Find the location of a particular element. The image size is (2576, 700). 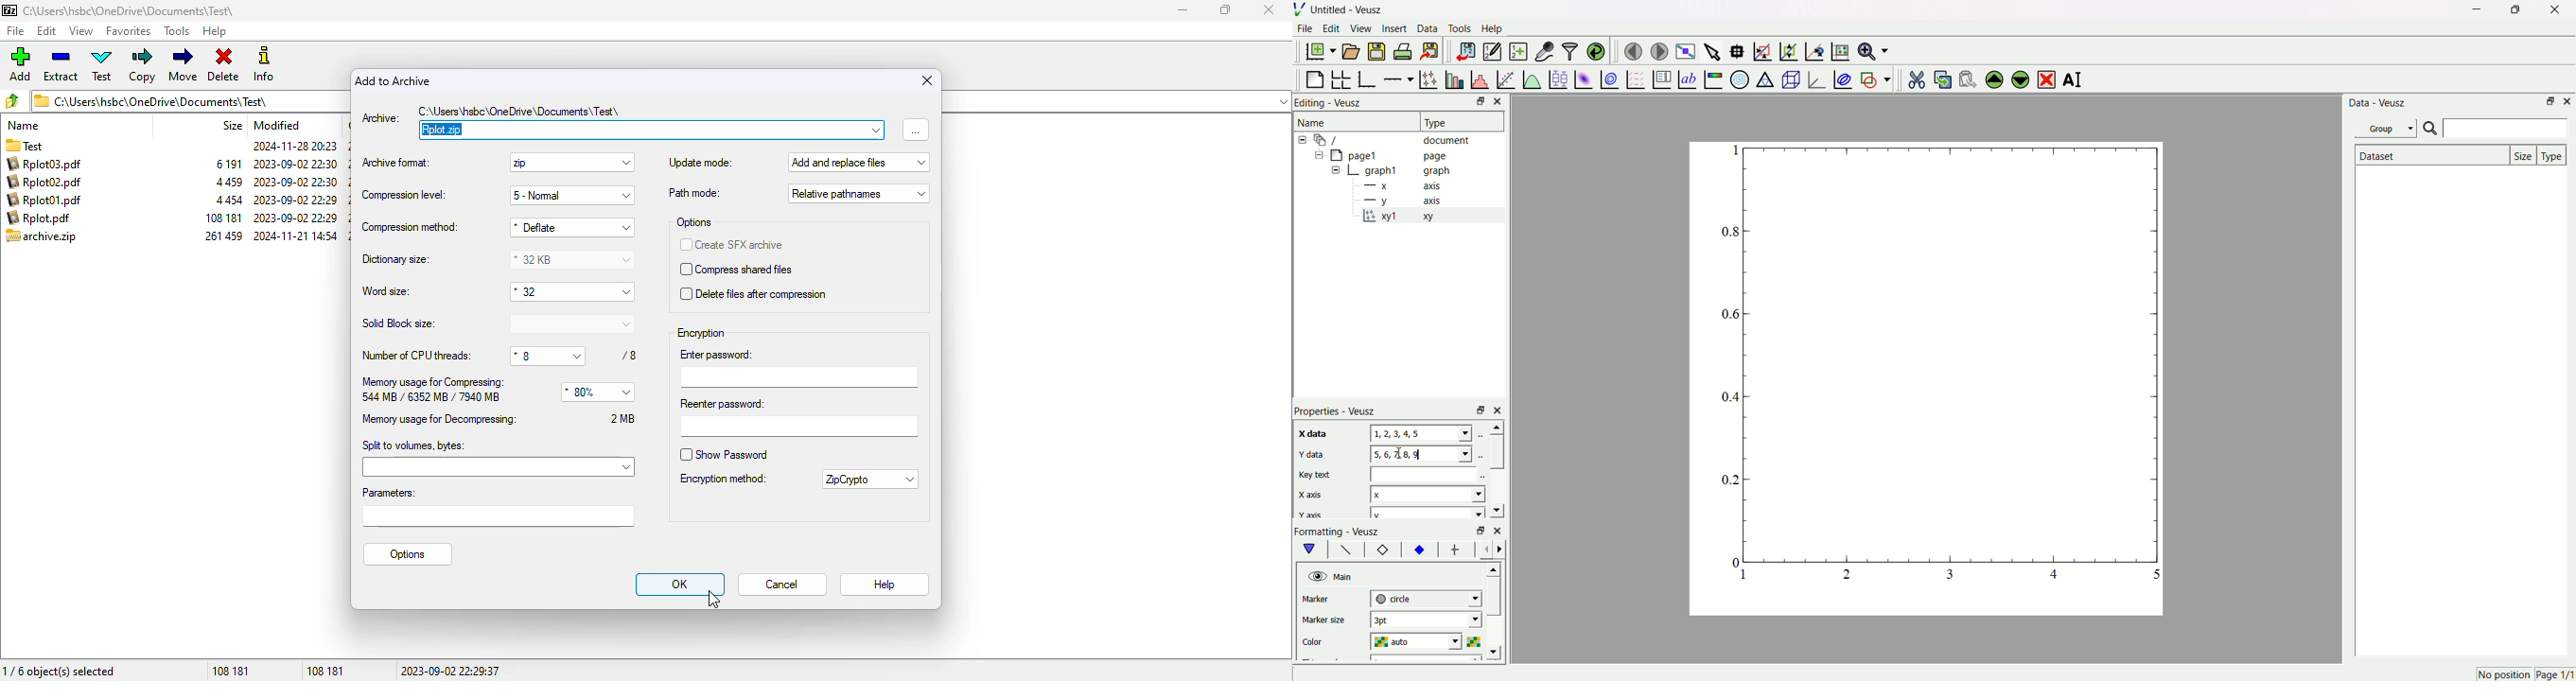

enter password:  is located at coordinates (799, 367).